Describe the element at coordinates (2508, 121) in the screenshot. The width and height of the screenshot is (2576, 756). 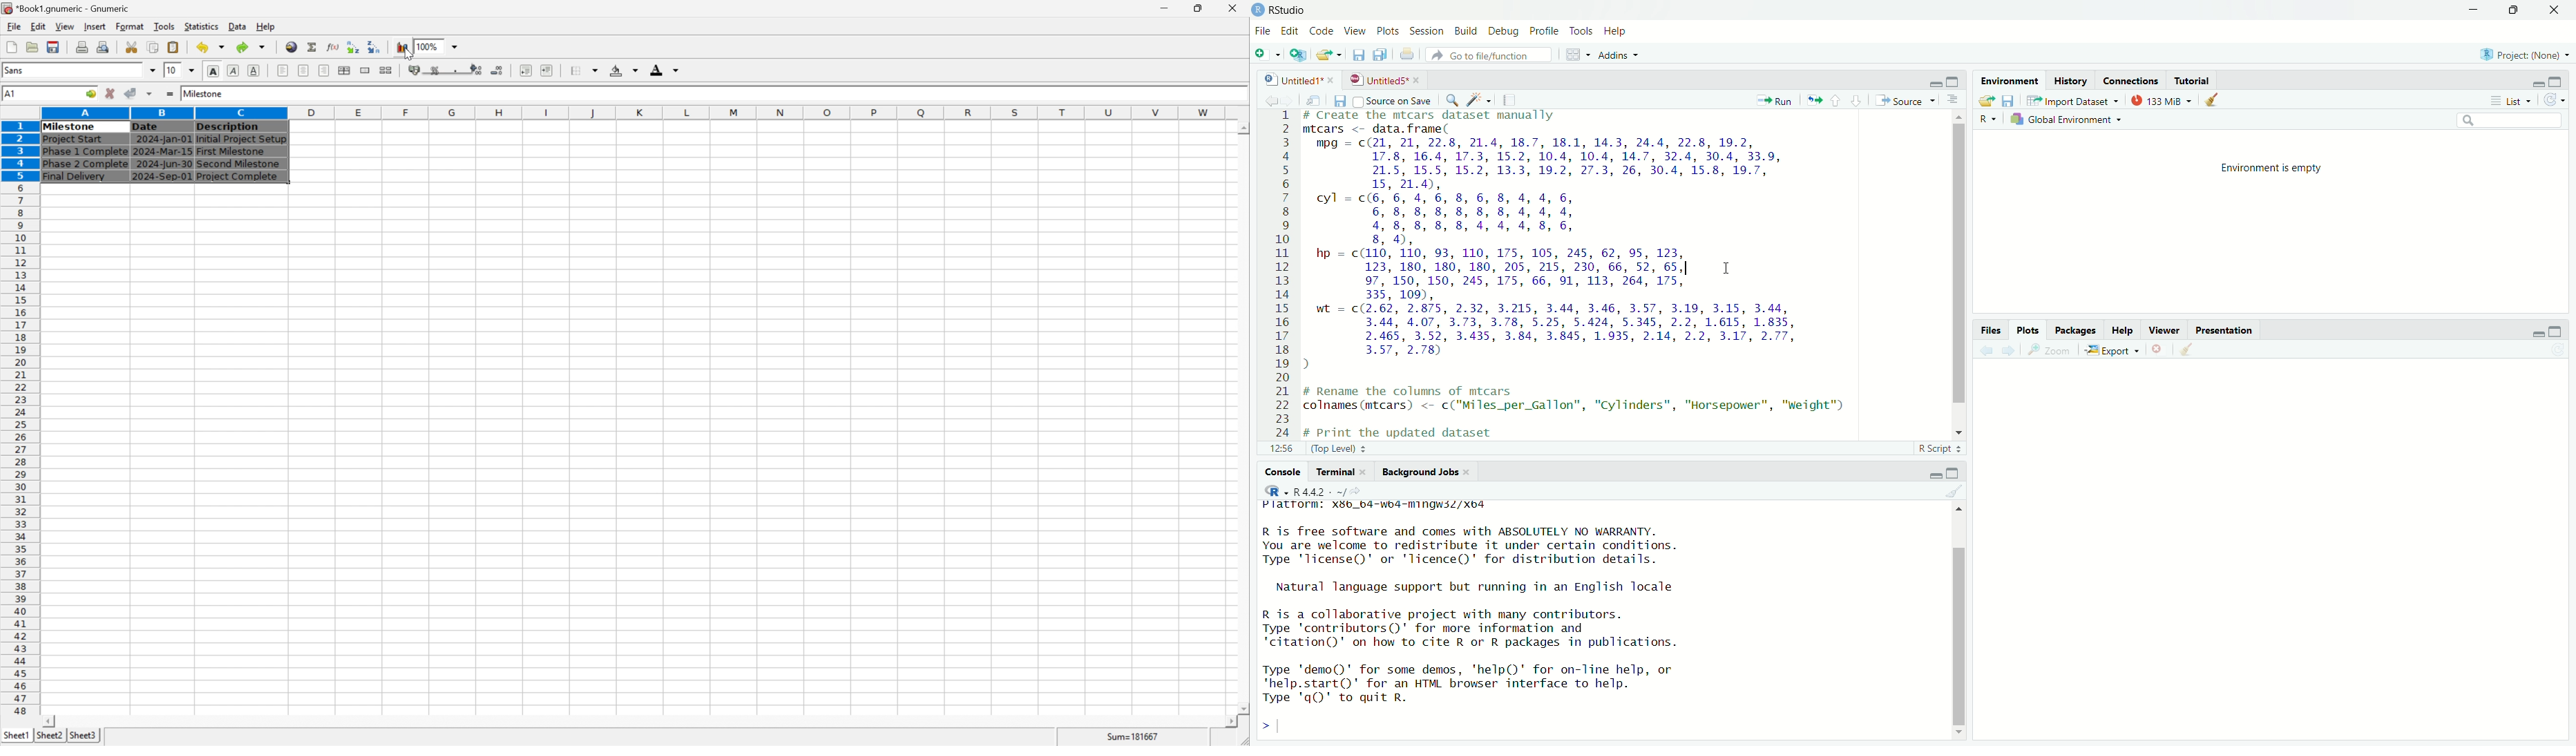
I see `search` at that location.